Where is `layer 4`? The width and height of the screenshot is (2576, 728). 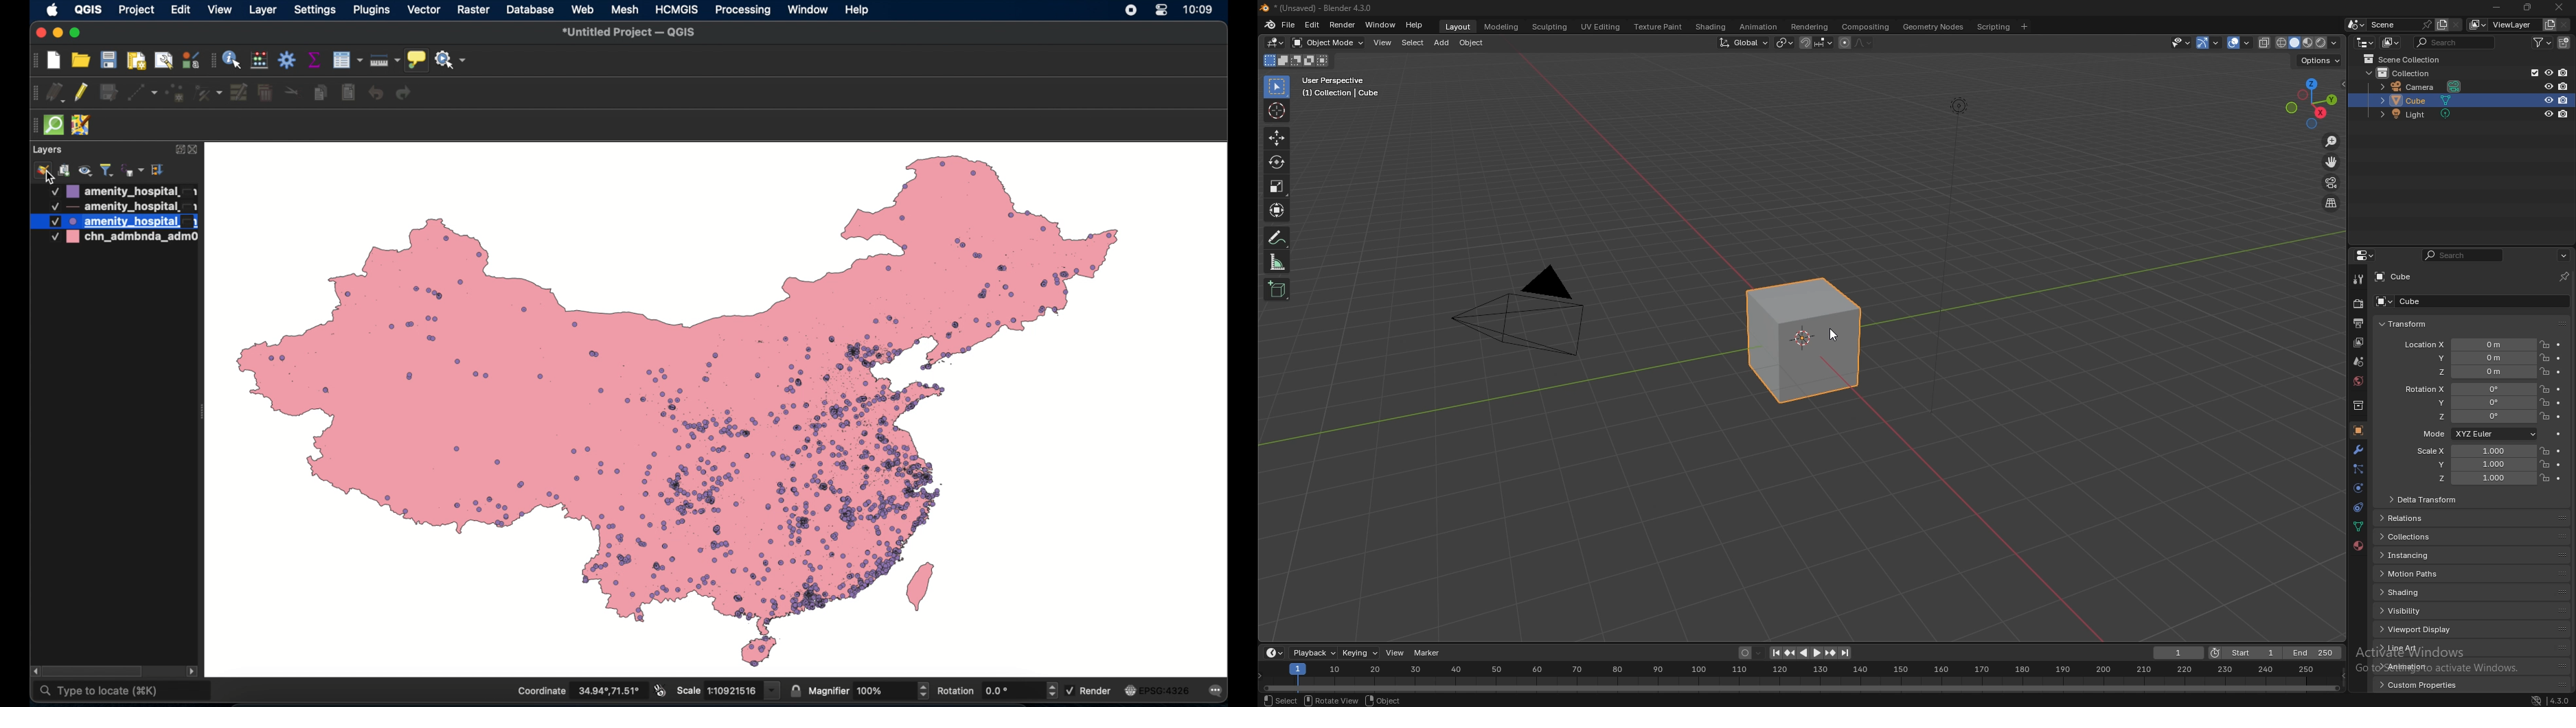
layer 4 is located at coordinates (119, 238).